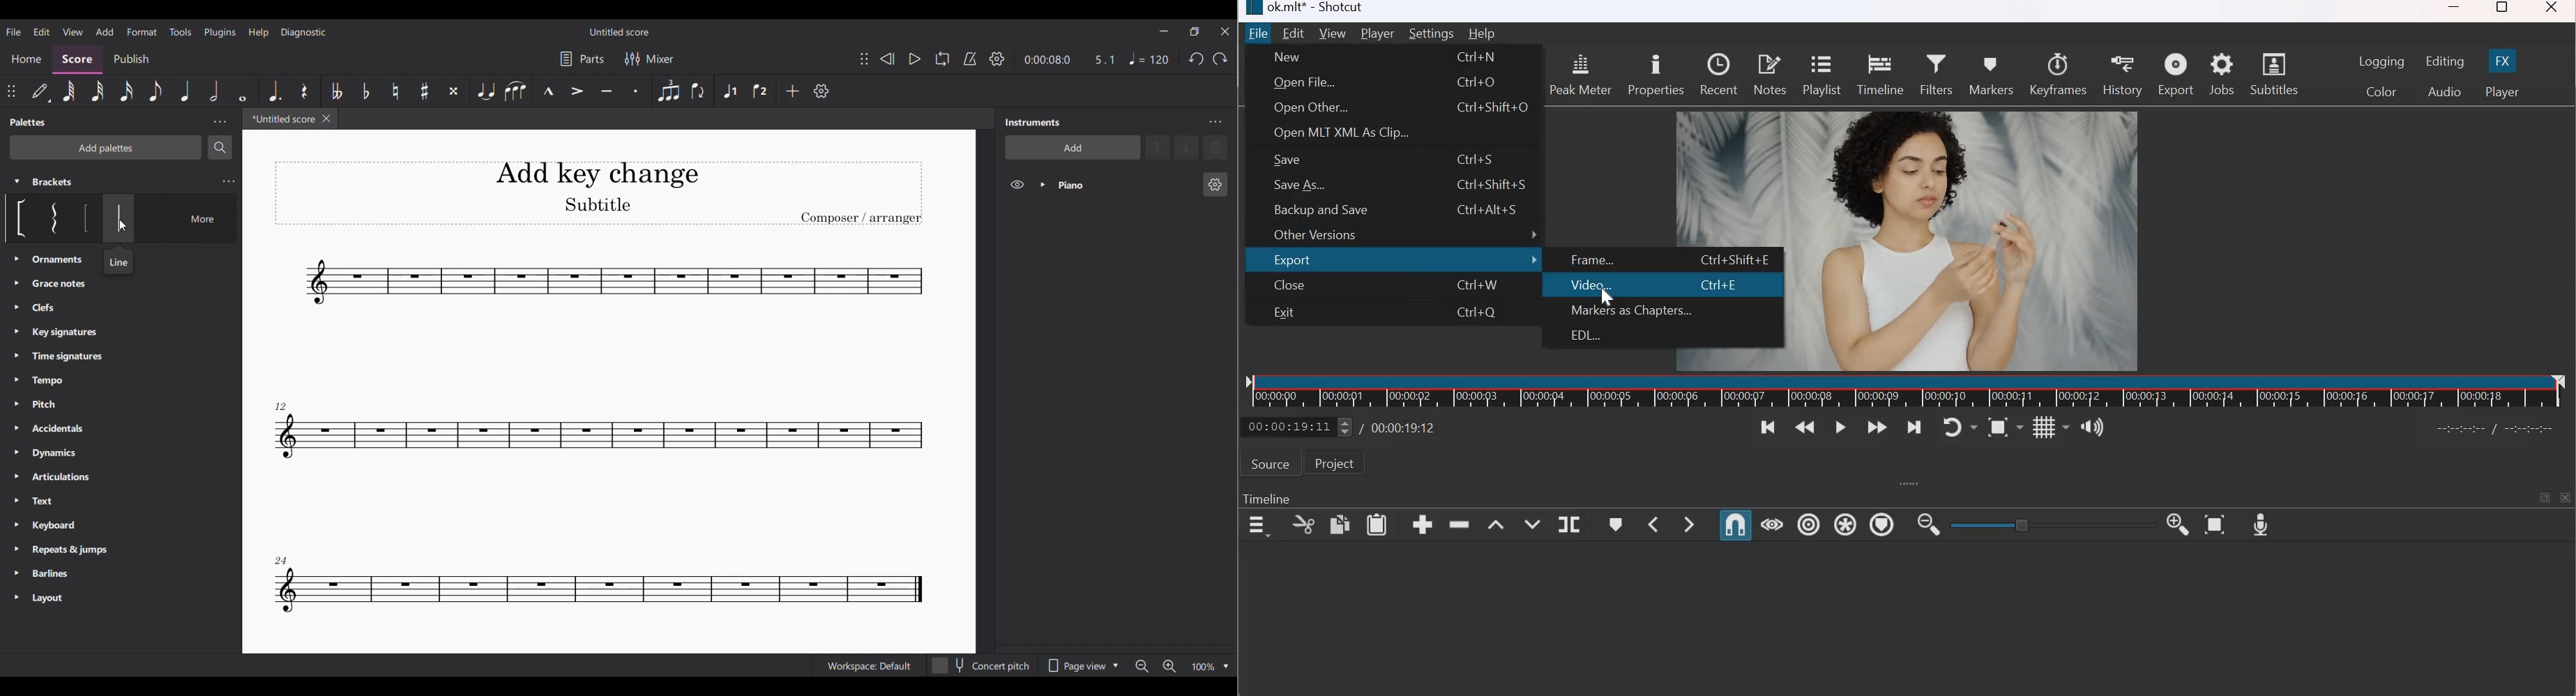 This screenshot has width=2576, height=700. What do you see at coordinates (53, 182) in the screenshot?
I see `Title of current selection` at bounding box center [53, 182].